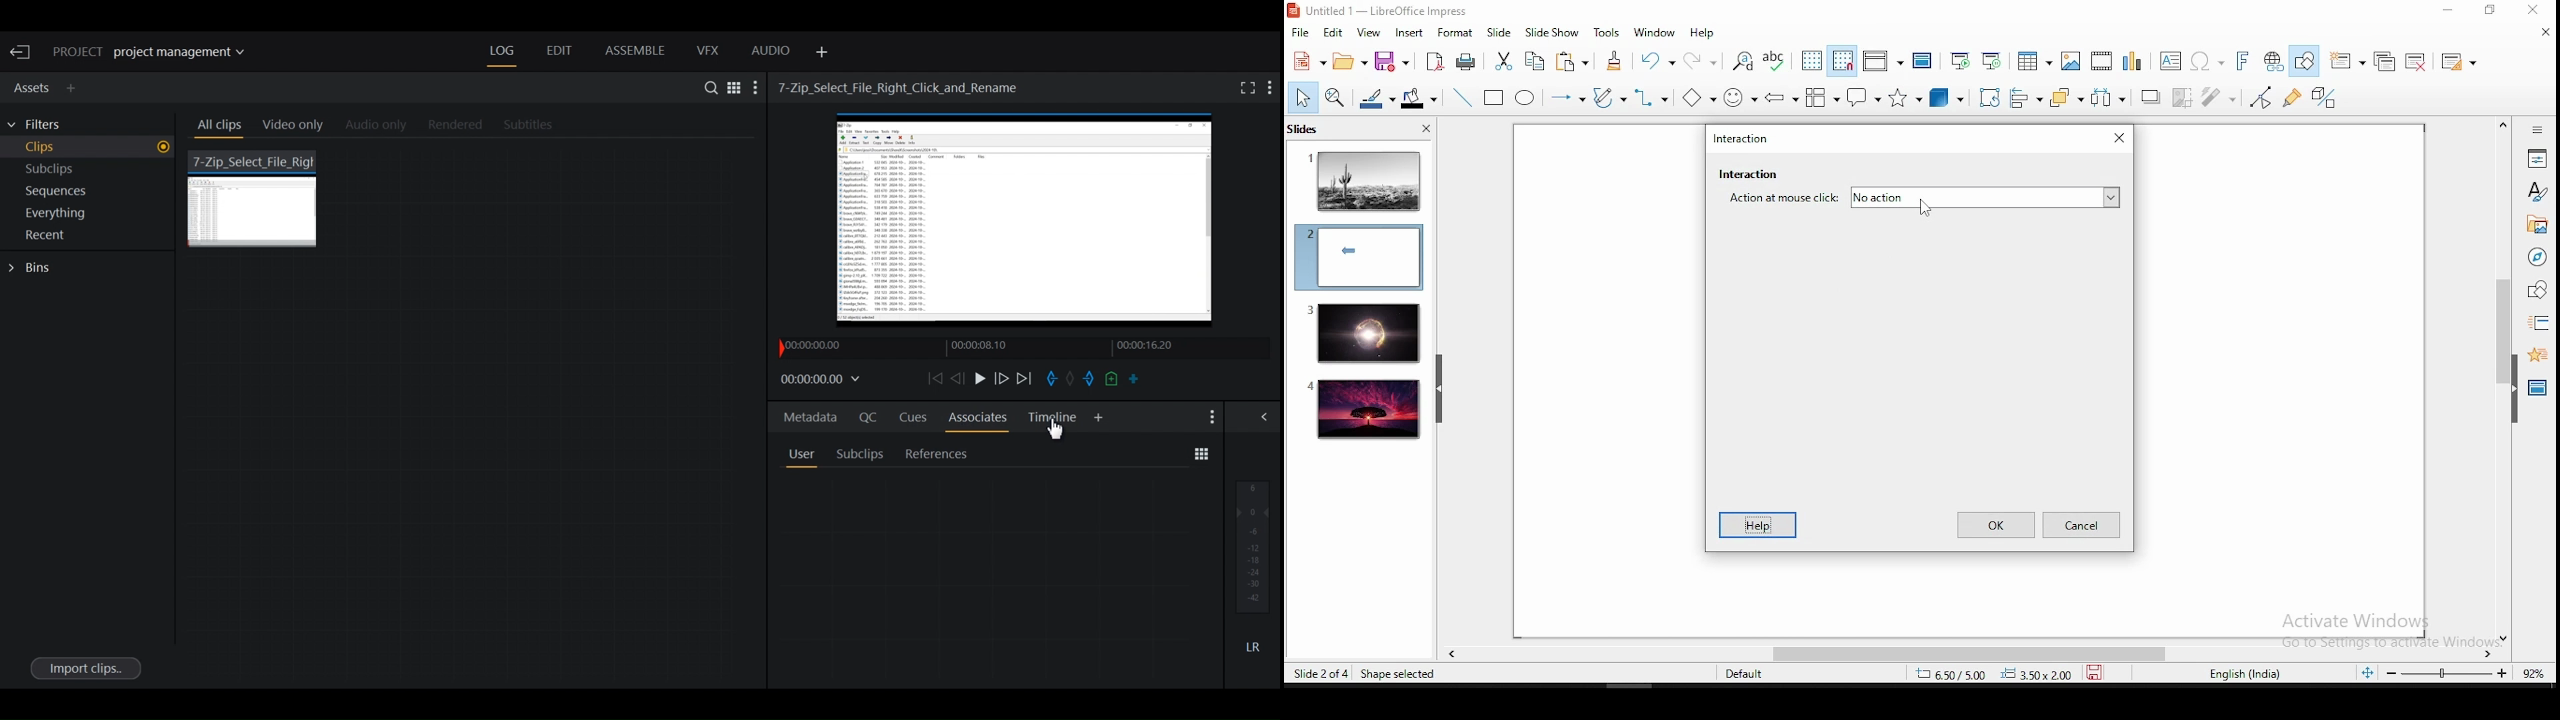 Image resolution: width=2576 pixels, height=728 pixels. I want to click on 8.60/-0.26, so click(1953, 676).